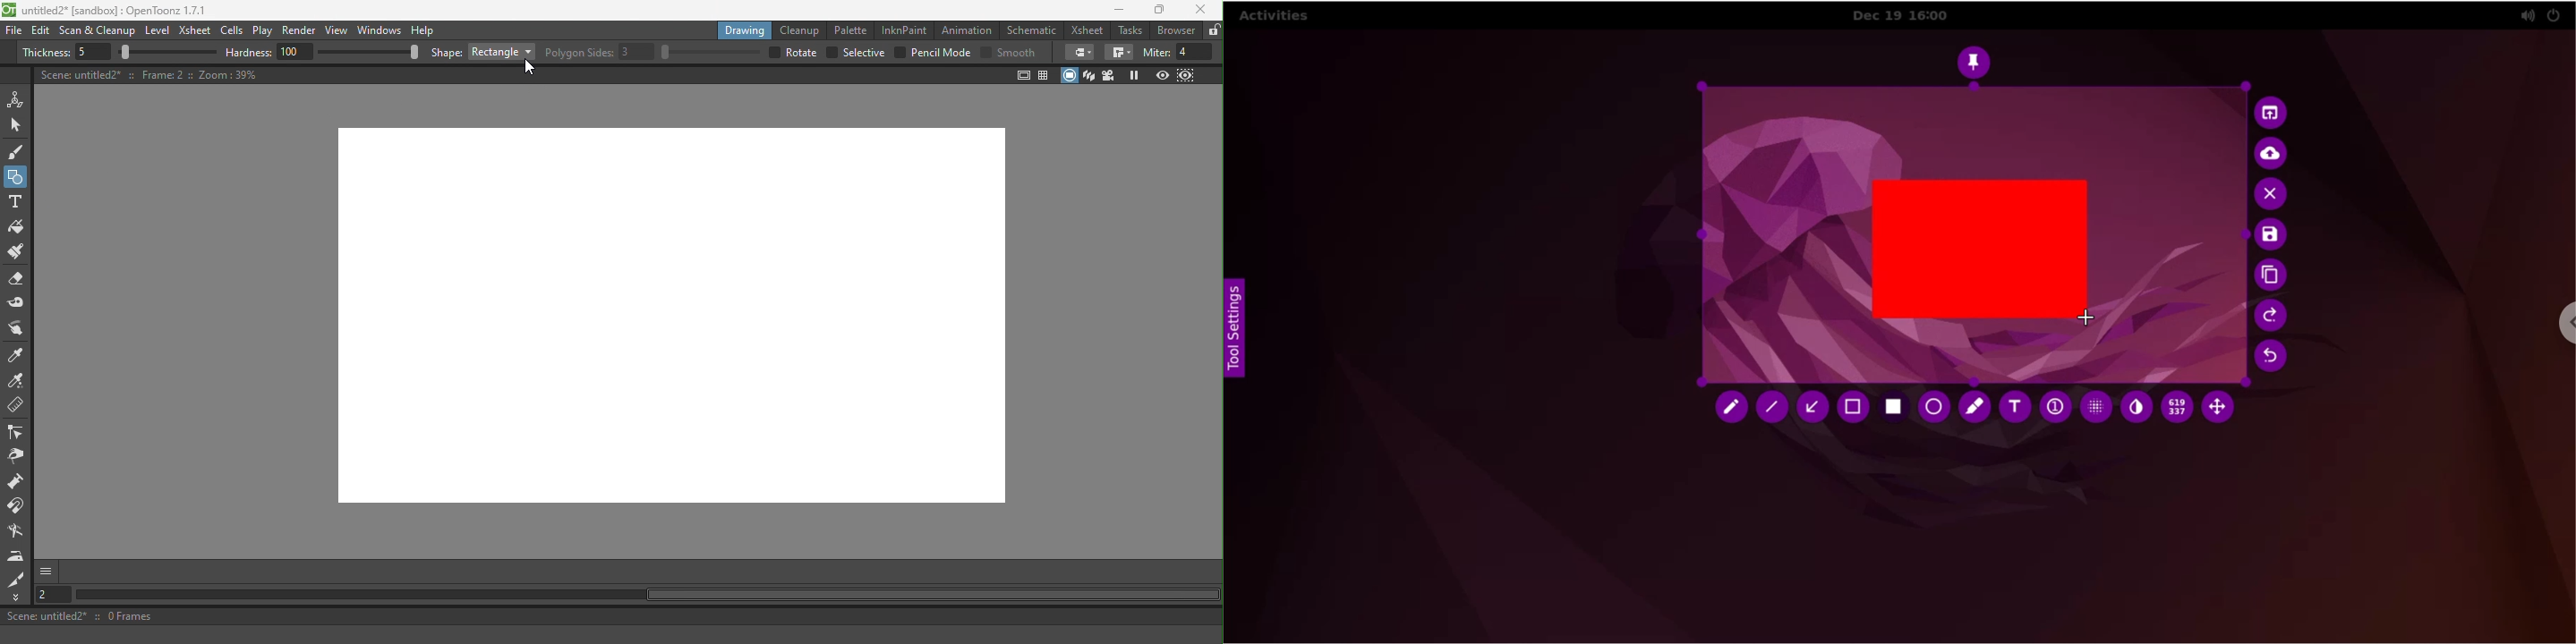  Describe the element at coordinates (1022, 76) in the screenshot. I see `Safe area` at that location.